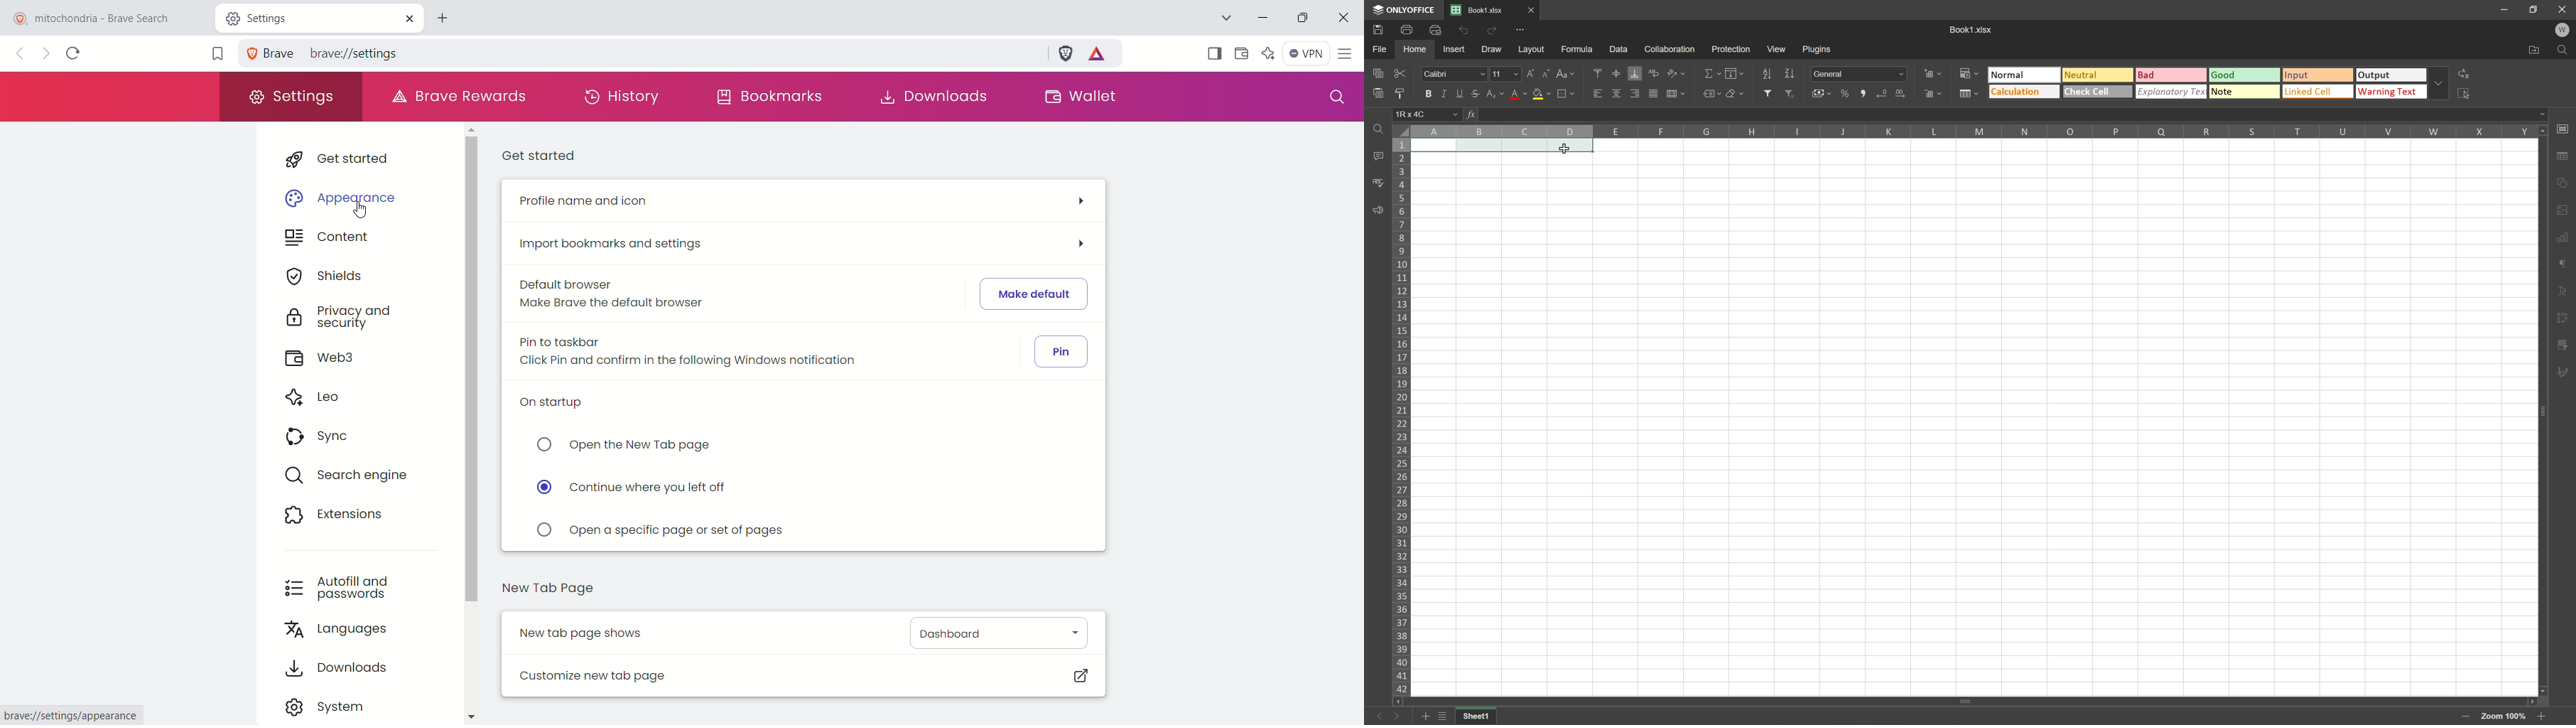 The height and width of the screenshot is (728, 2576). I want to click on Warning text, so click(2395, 91).